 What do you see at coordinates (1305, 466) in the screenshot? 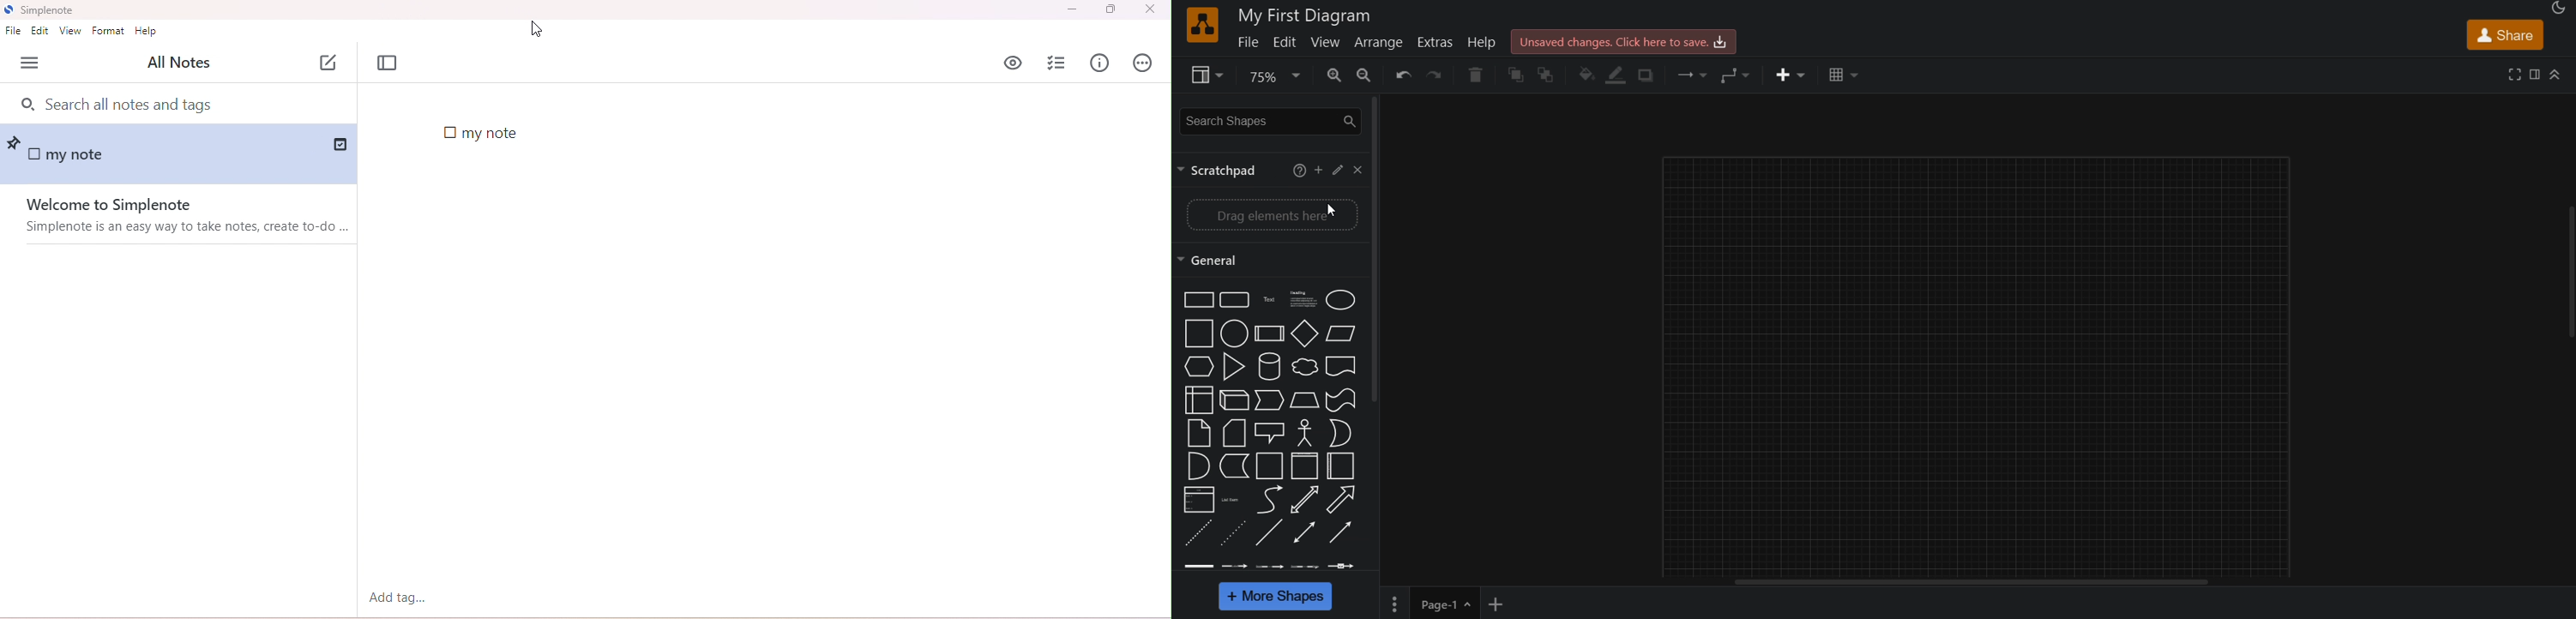
I see `fit page width` at bounding box center [1305, 466].